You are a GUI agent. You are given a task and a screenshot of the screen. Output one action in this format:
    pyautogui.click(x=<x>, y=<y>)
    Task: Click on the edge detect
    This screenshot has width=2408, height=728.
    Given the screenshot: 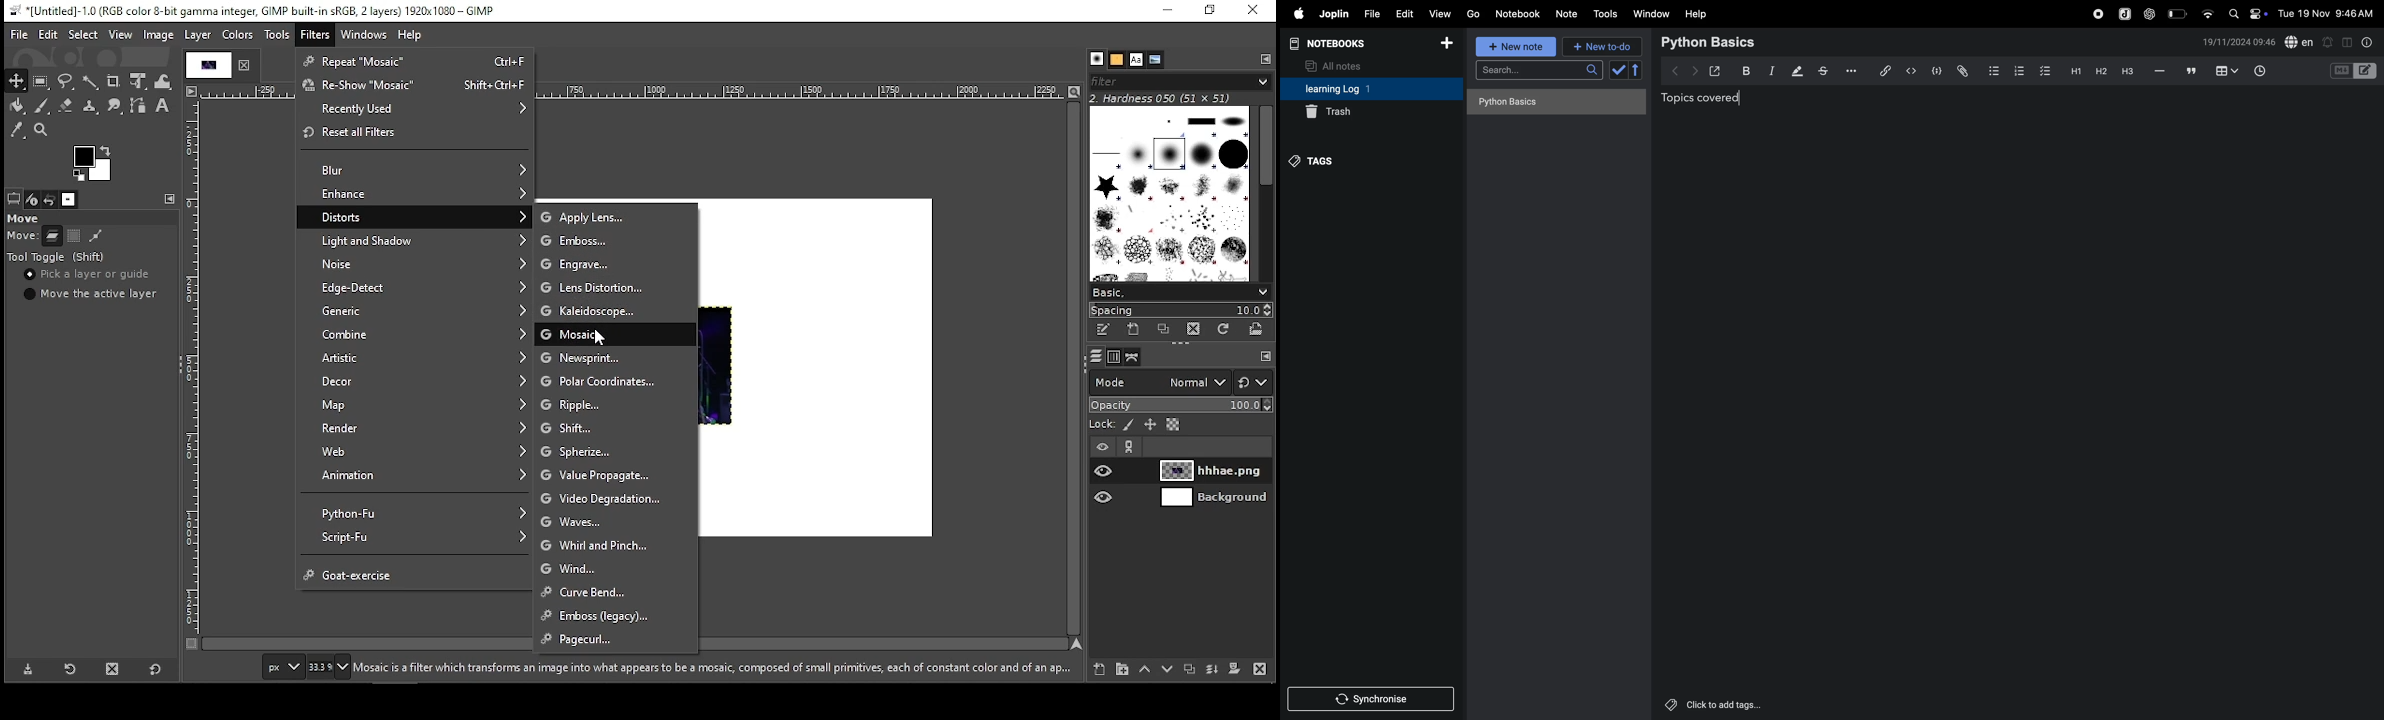 What is the action you would take?
    pyautogui.click(x=412, y=287)
    